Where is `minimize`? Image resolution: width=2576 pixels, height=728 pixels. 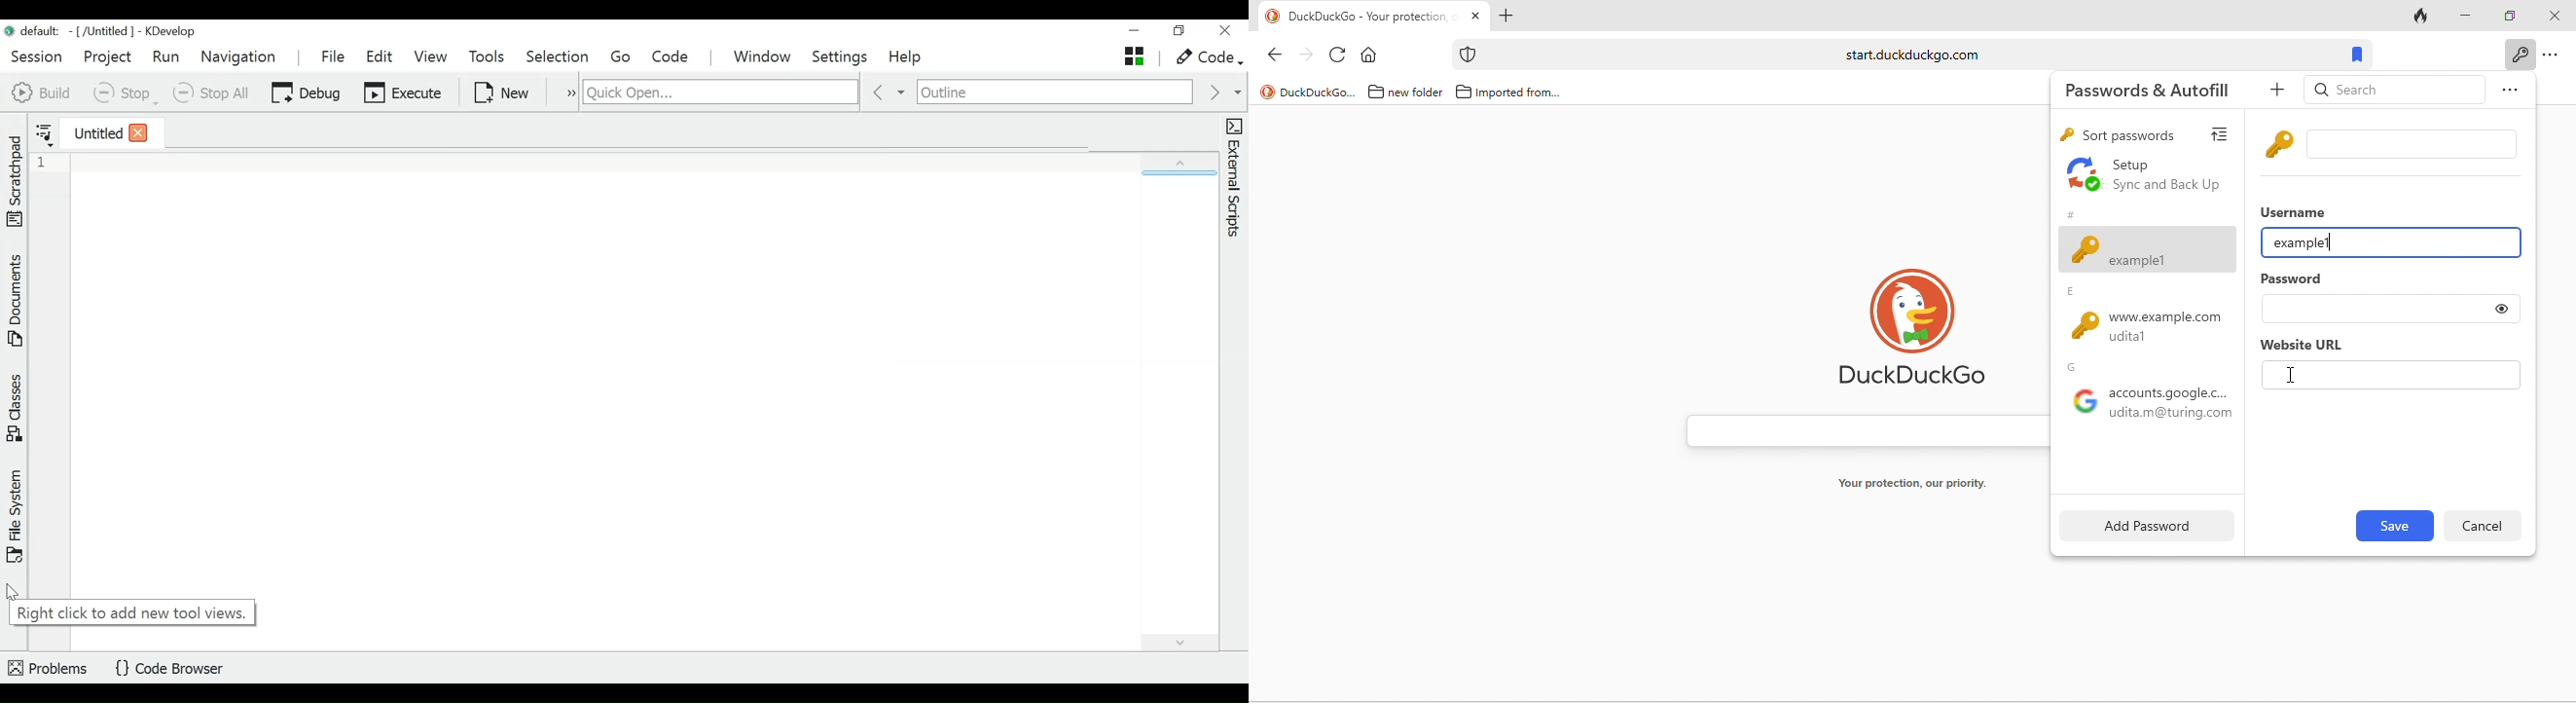 minimize is located at coordinates (2462, 14).